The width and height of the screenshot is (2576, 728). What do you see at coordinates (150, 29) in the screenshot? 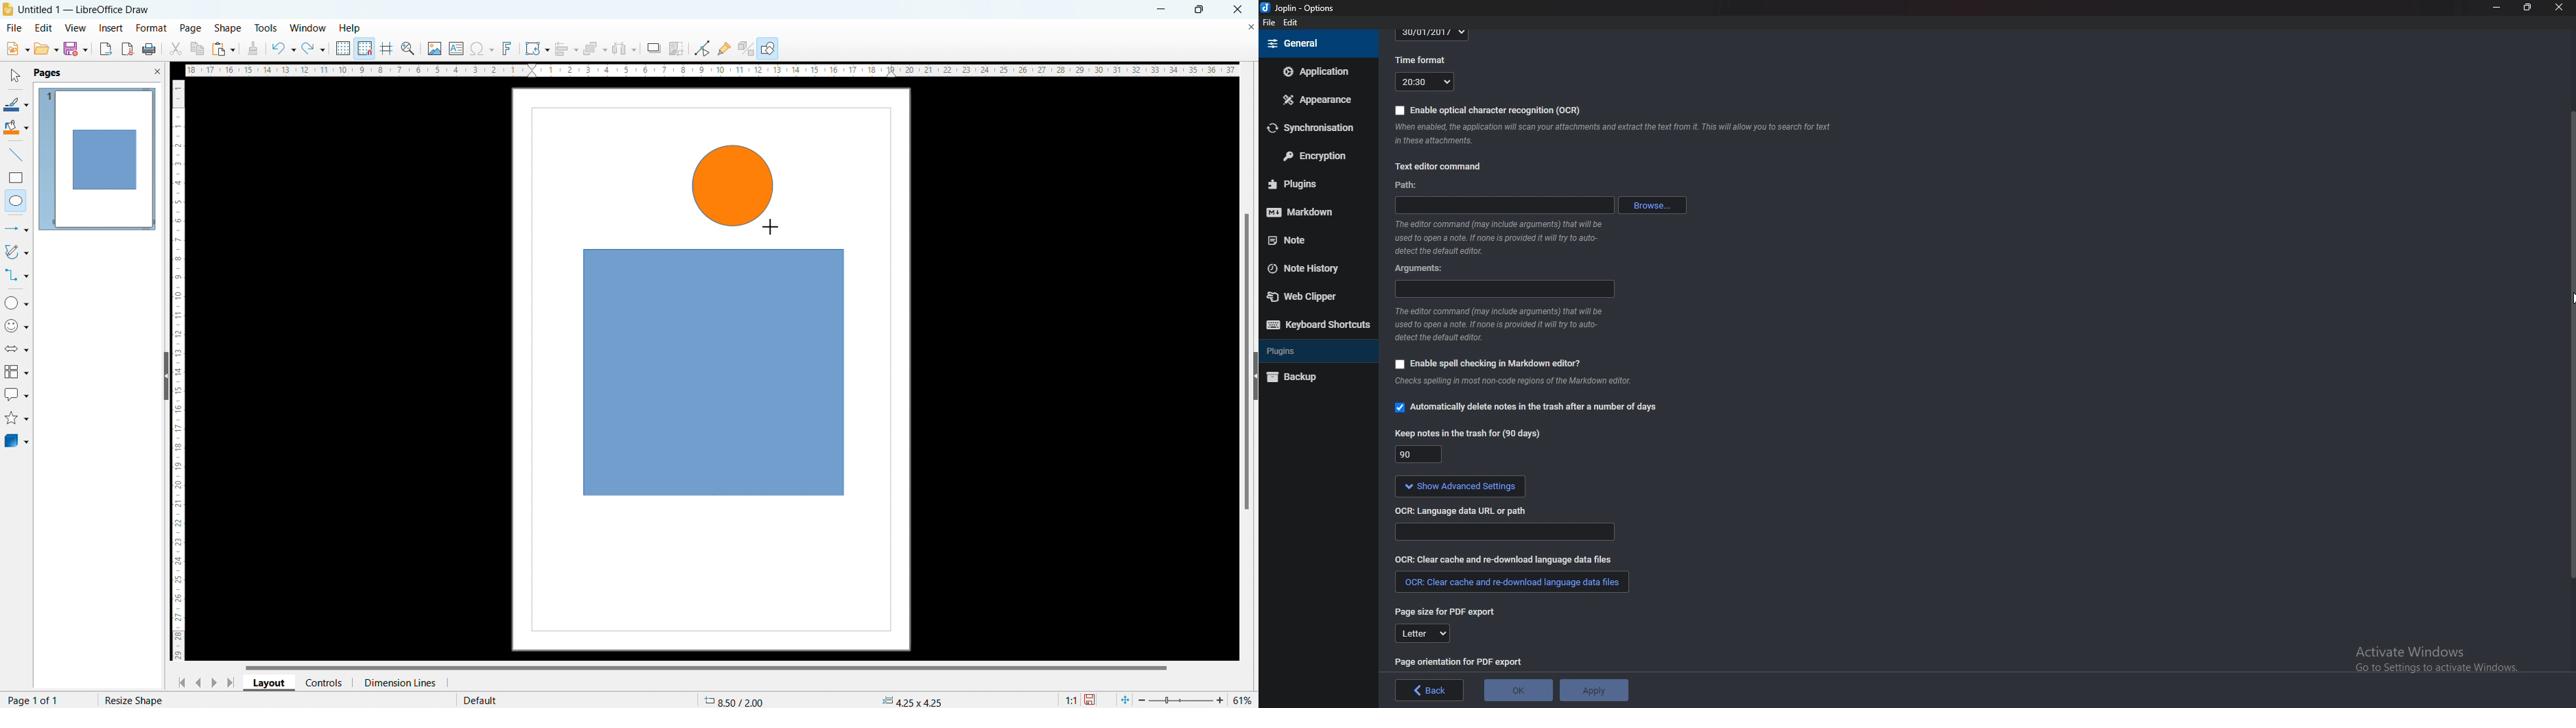
I see `format` at bounding box center [150, 29].